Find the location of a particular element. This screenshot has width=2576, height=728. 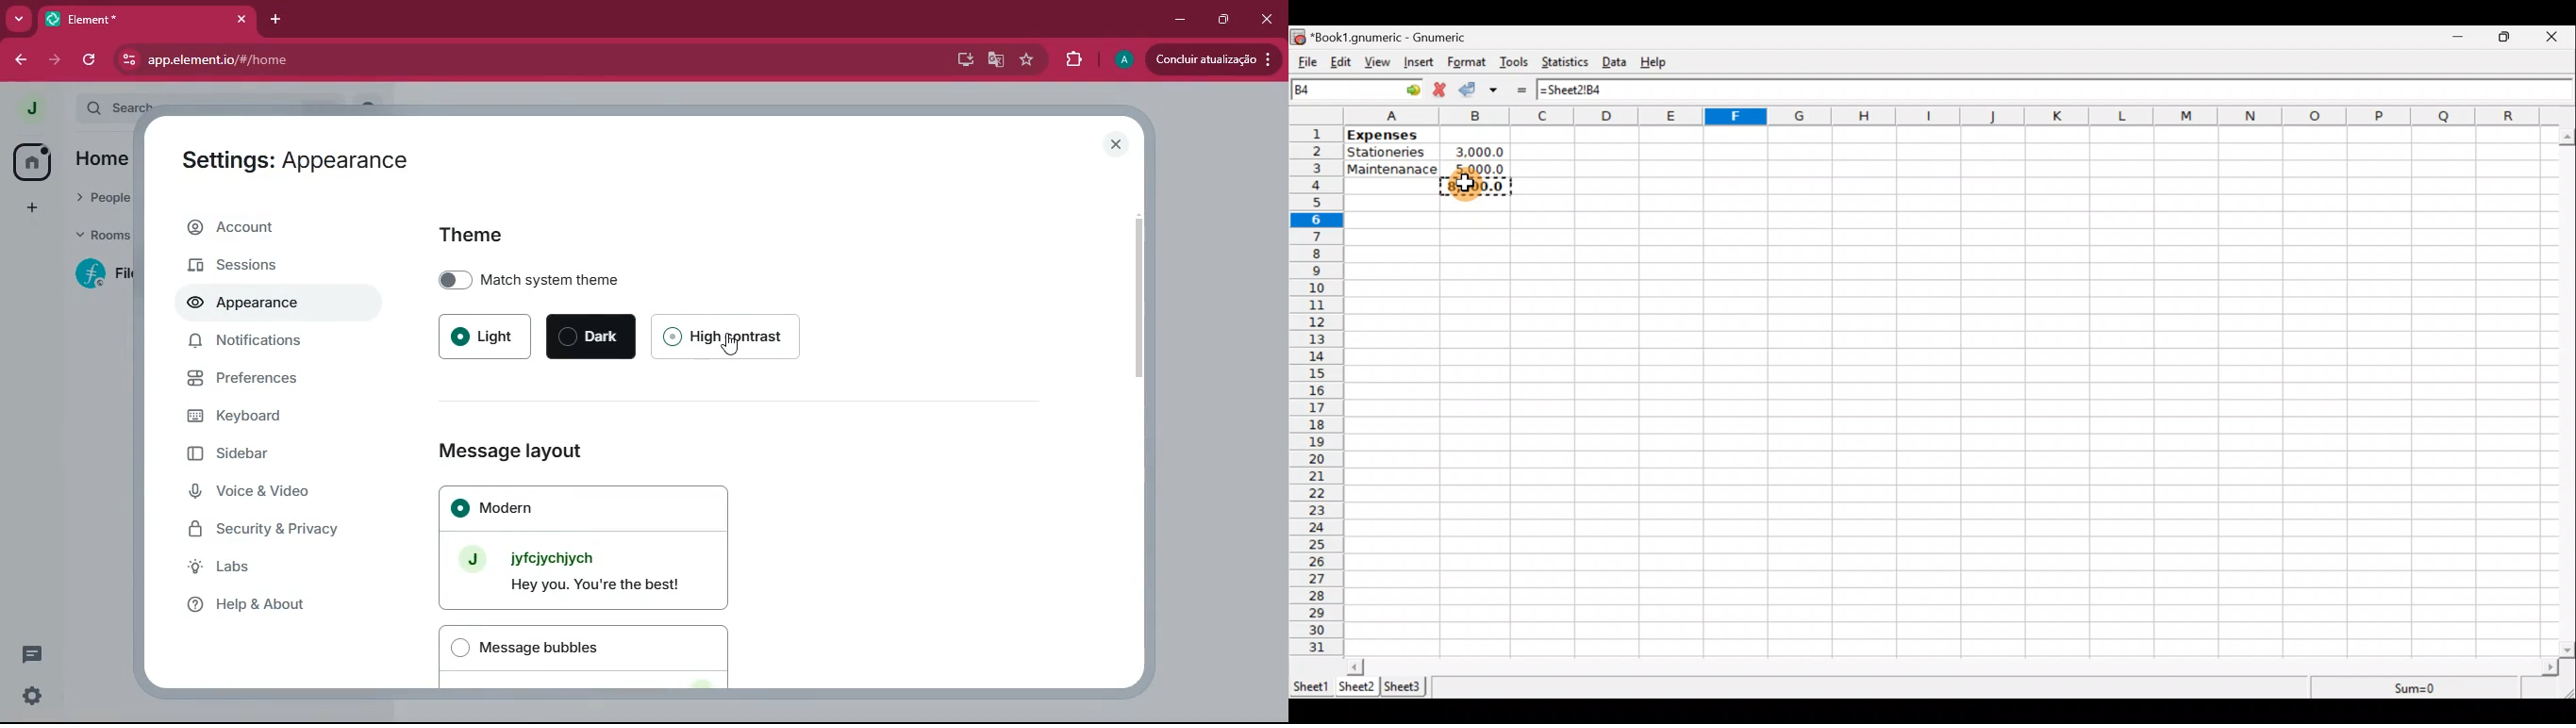

back is located at coordinates (14, 60).